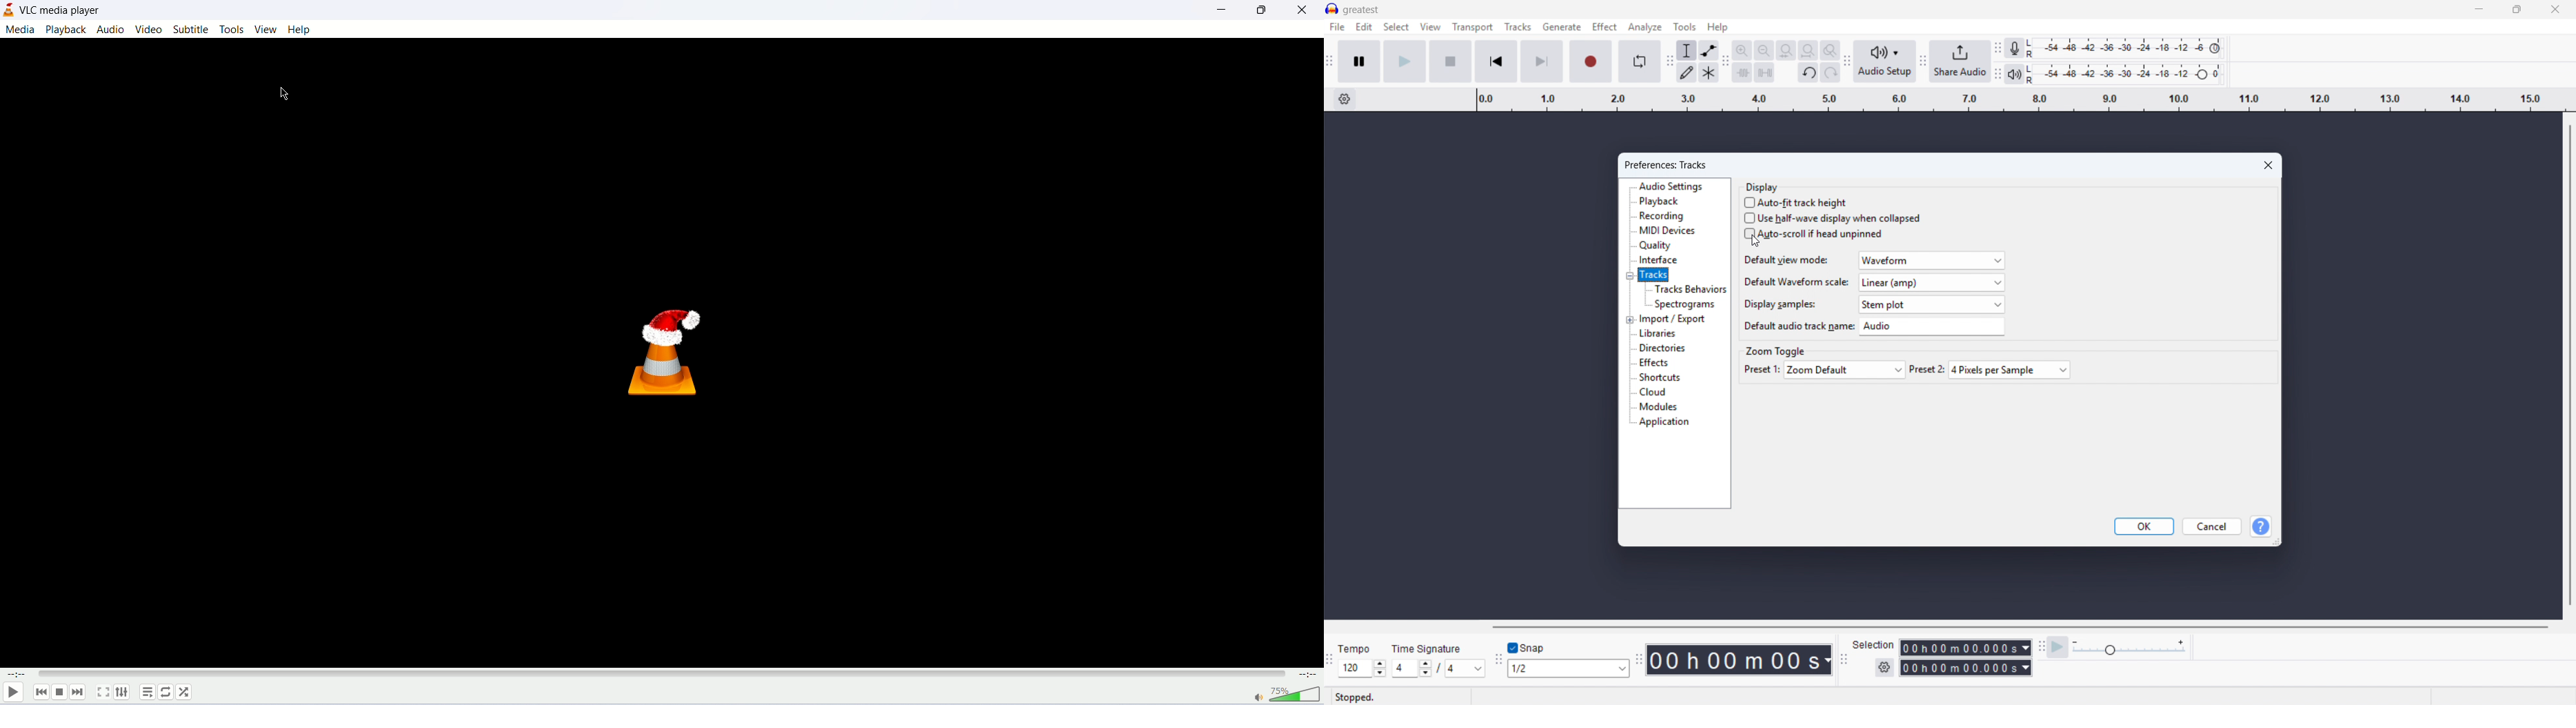 The image size is (2576, 728). I want to click on stopped, so click(1354, 698).